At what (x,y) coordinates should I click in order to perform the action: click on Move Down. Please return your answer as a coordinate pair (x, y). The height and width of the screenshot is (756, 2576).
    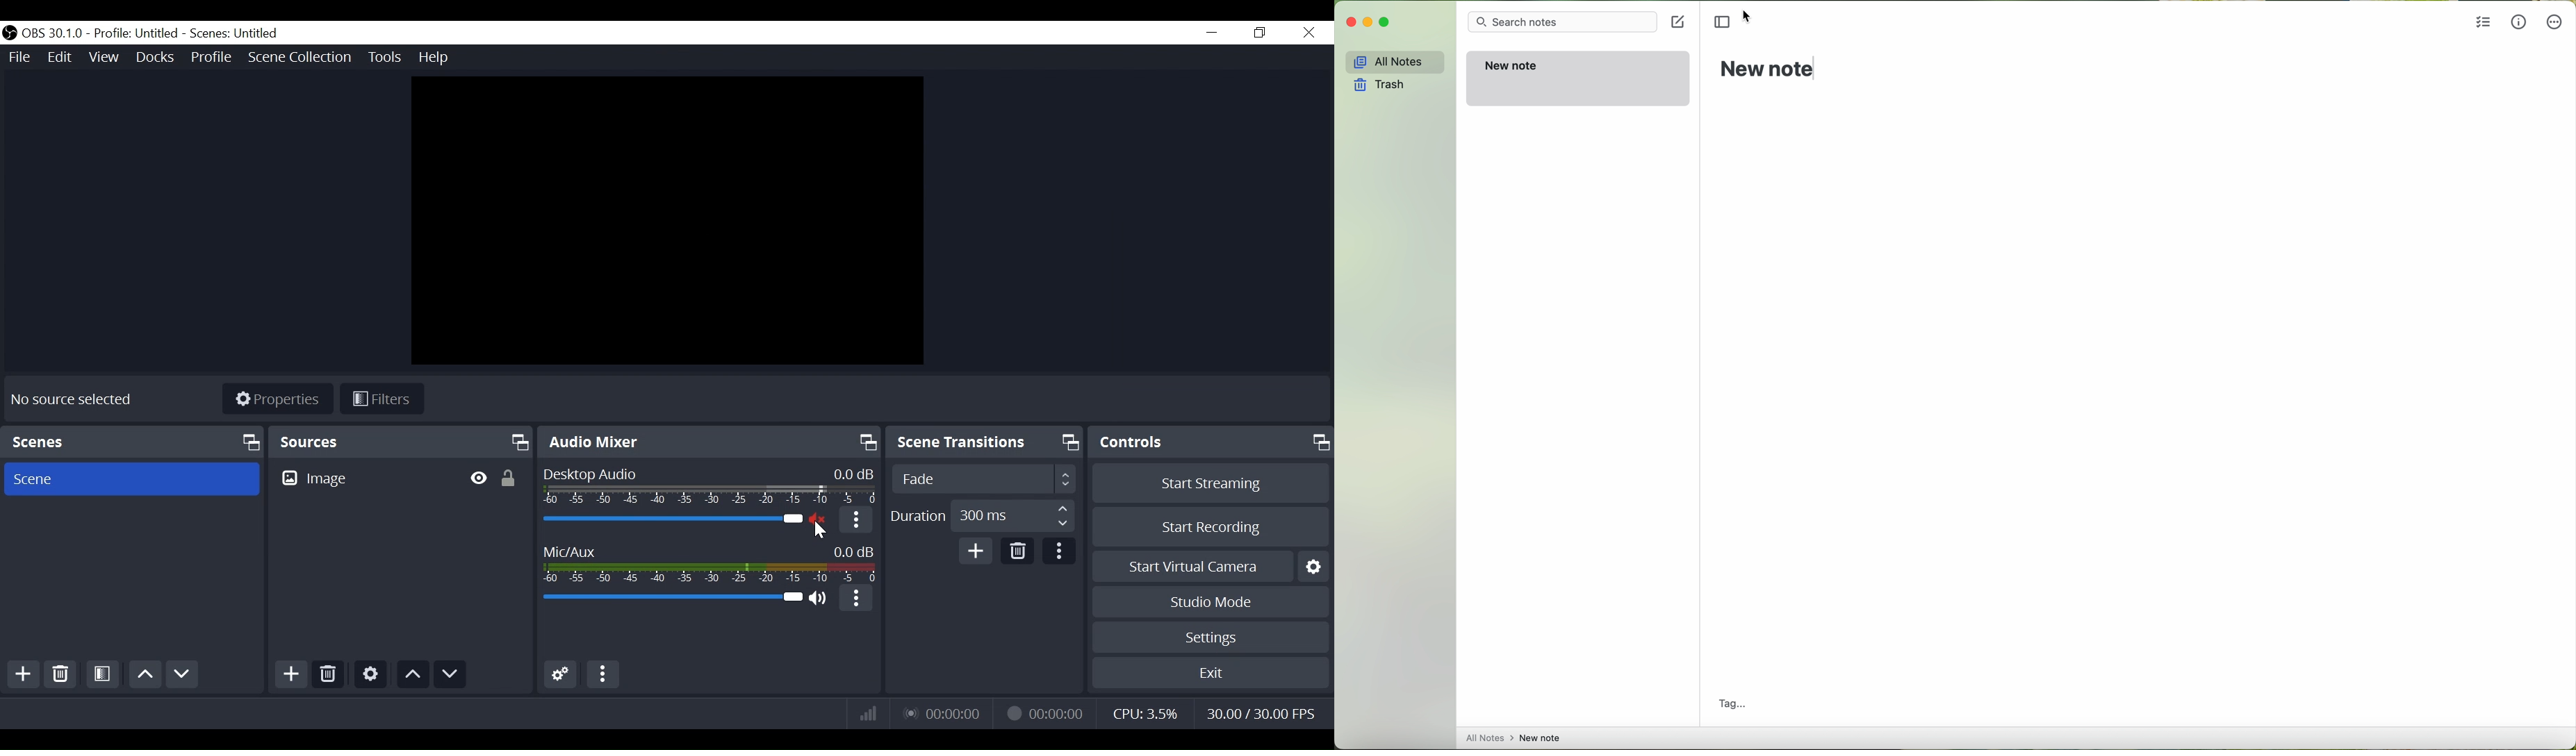
    Looking at the image, I should click on (452, 672).